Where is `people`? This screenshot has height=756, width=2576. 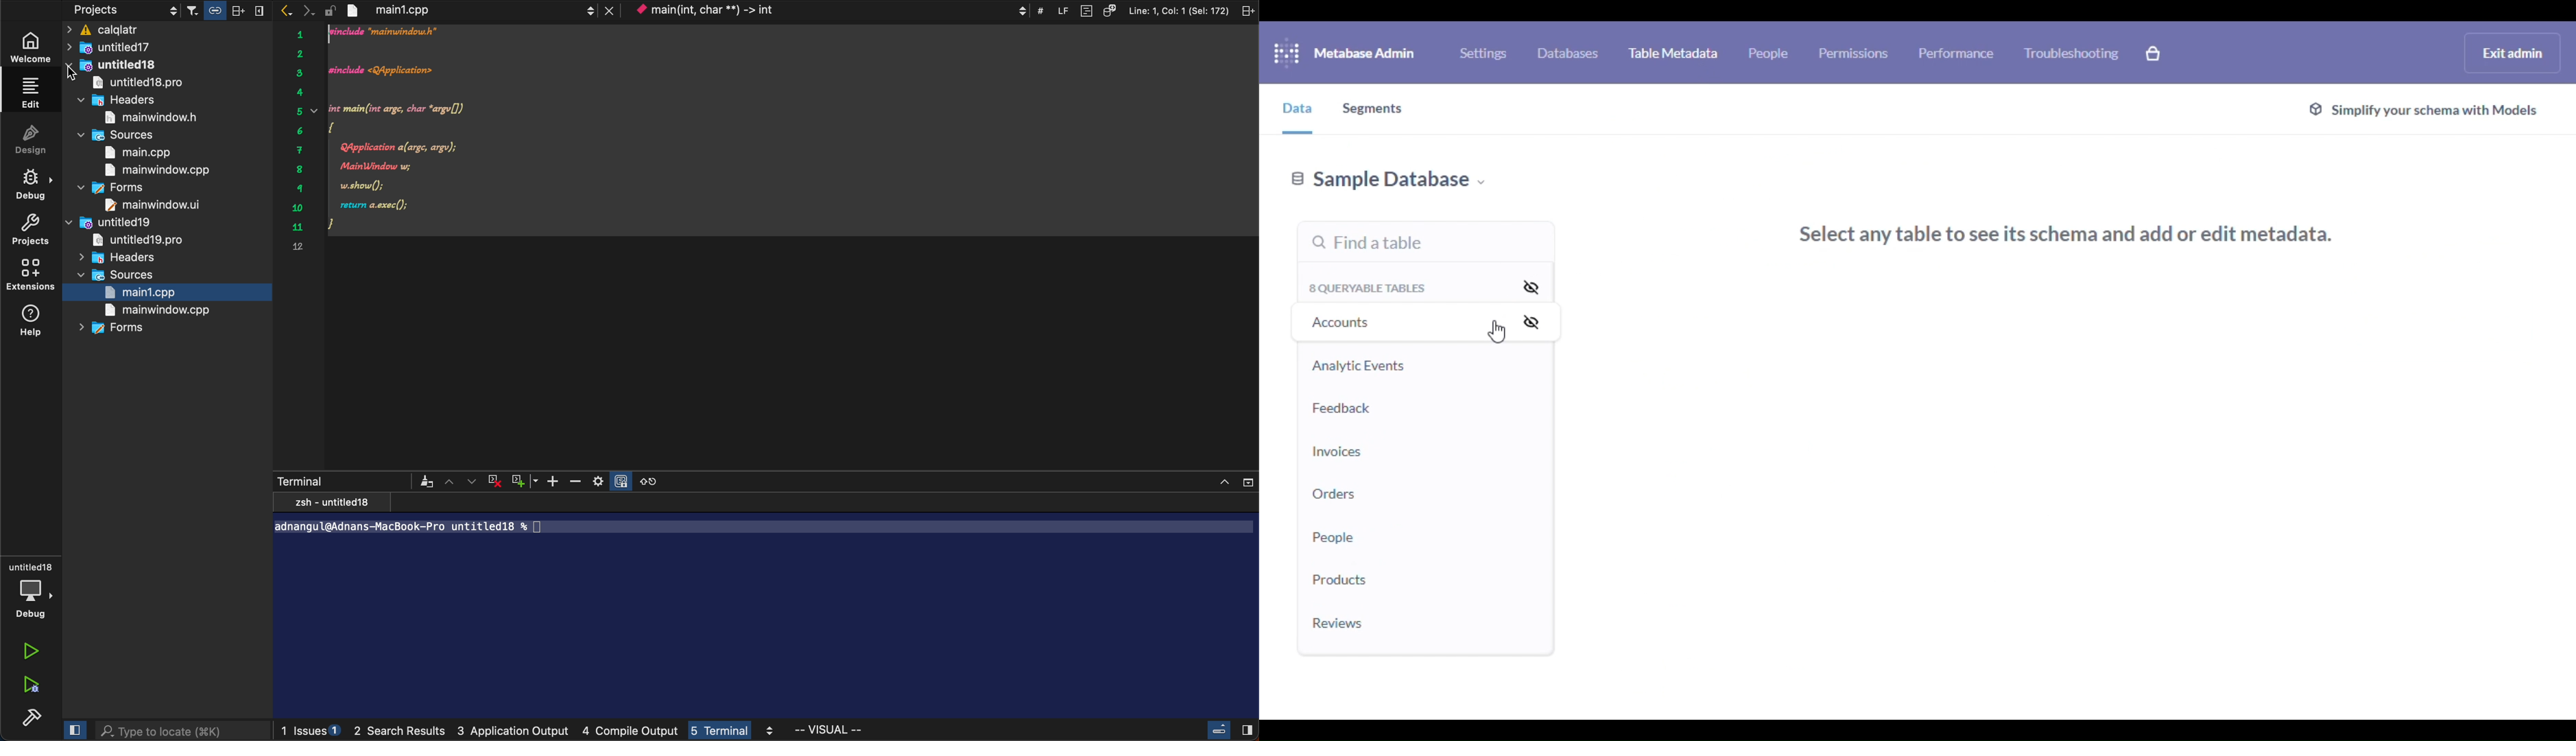 people is located at coordinates (1769, 52).